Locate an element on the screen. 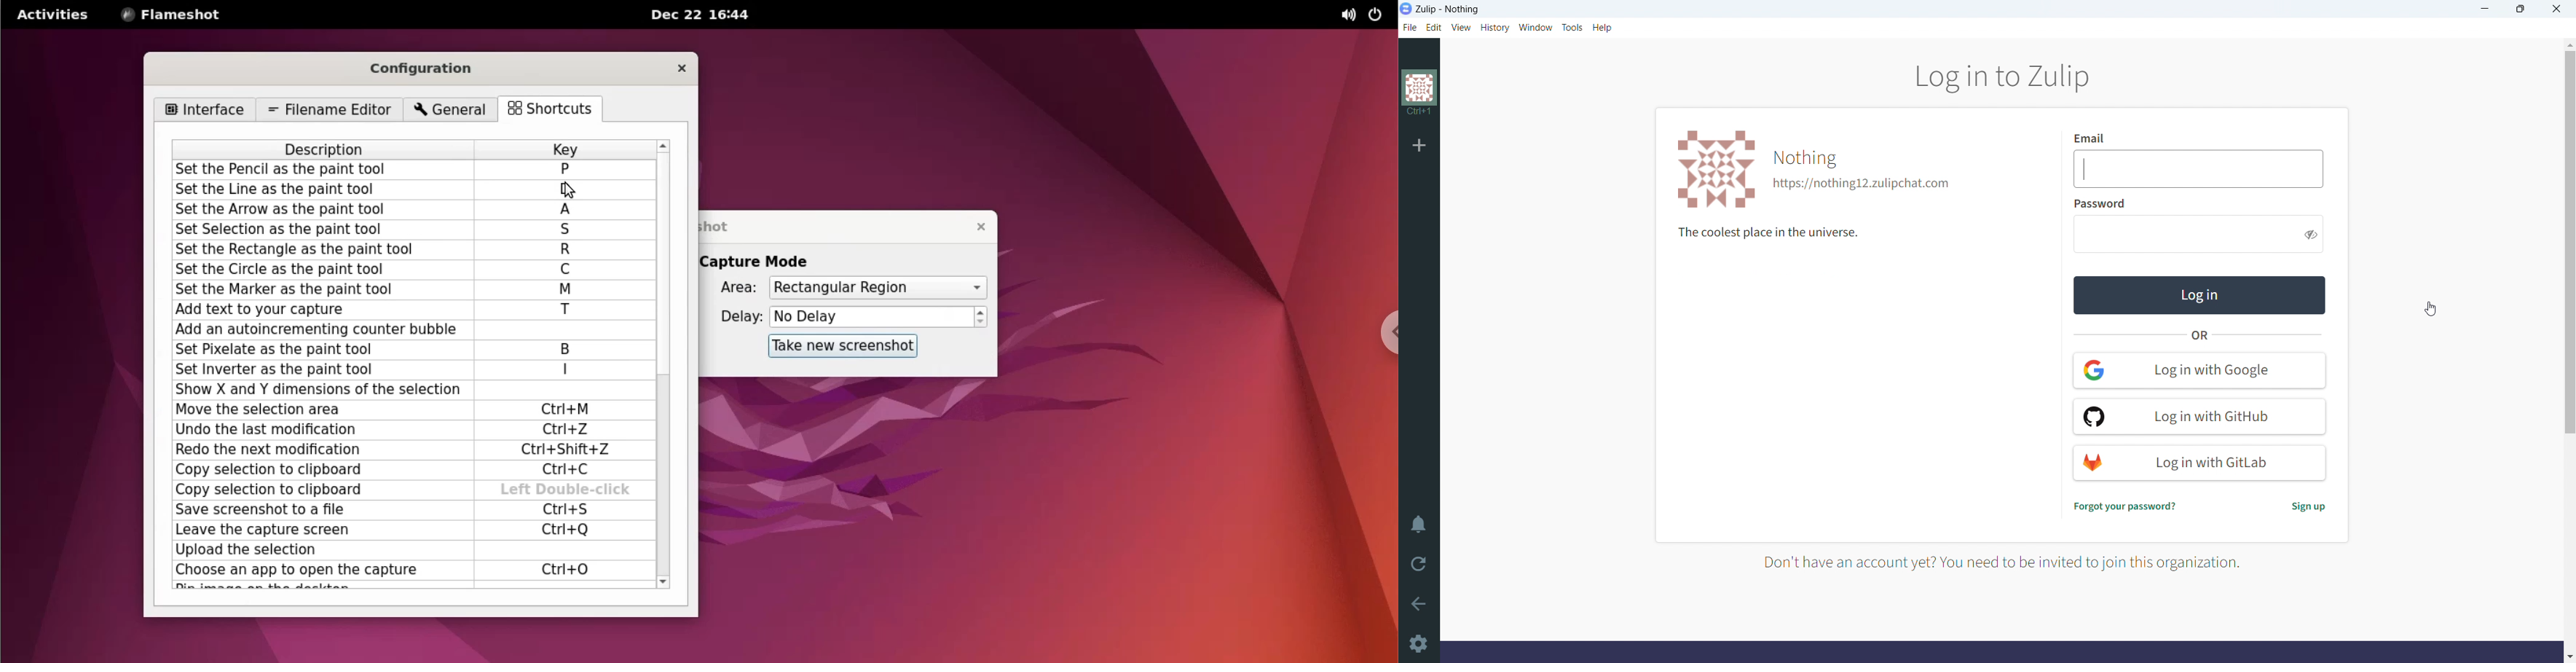 This screenshot has height=672, width=2576. organization url is located at coordinates (1862, 184).